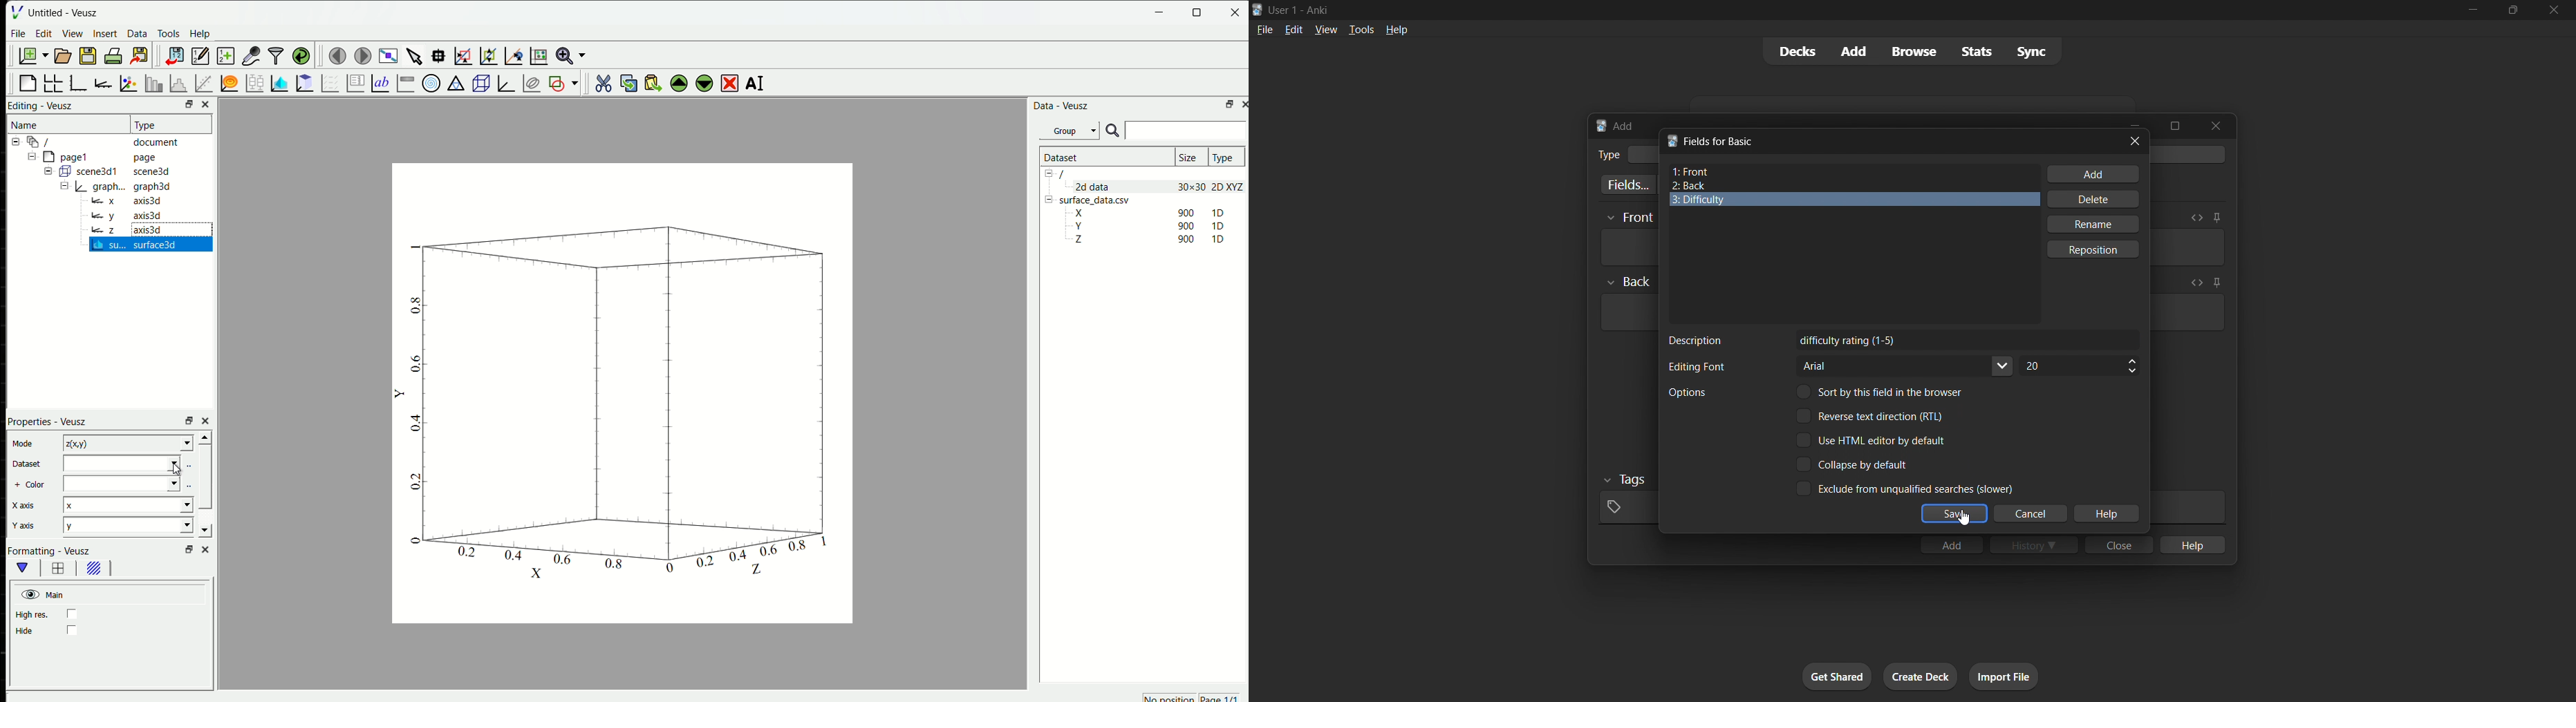 The image size is (2576, 728). Describe the element at coordinates (43, 595) in the screenshot. I see `Main` at that location.